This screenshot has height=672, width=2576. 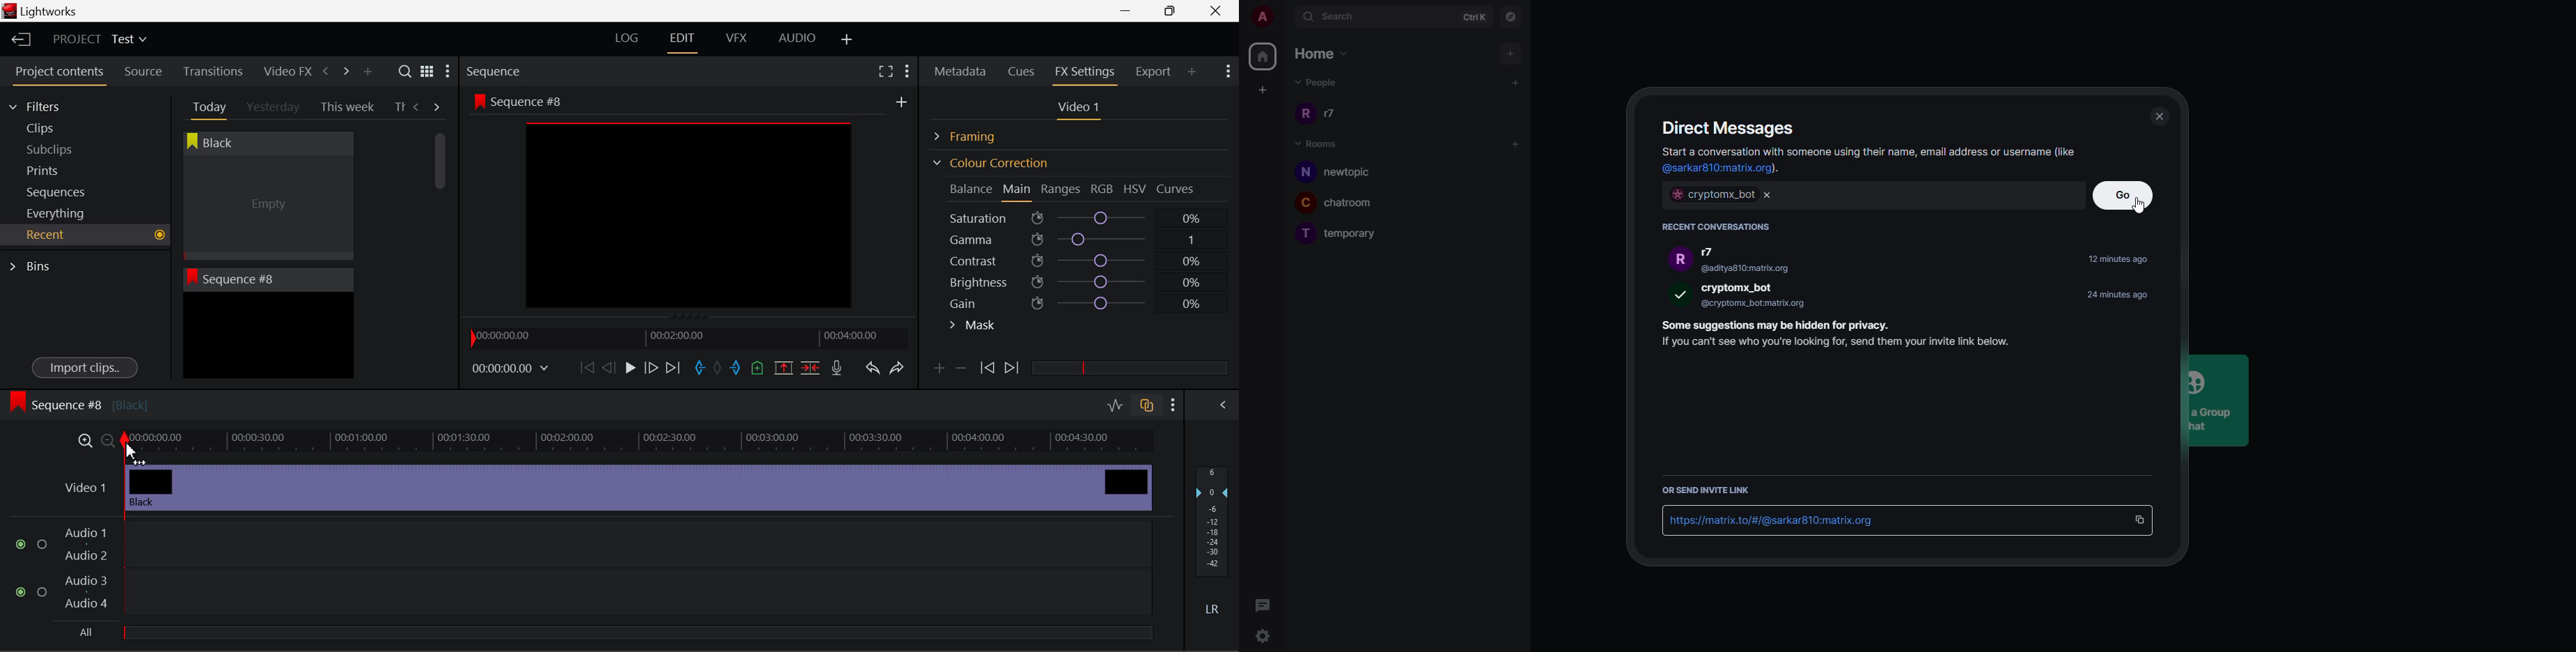 I want to click on Show Settings, so click(x=1174, y=405).